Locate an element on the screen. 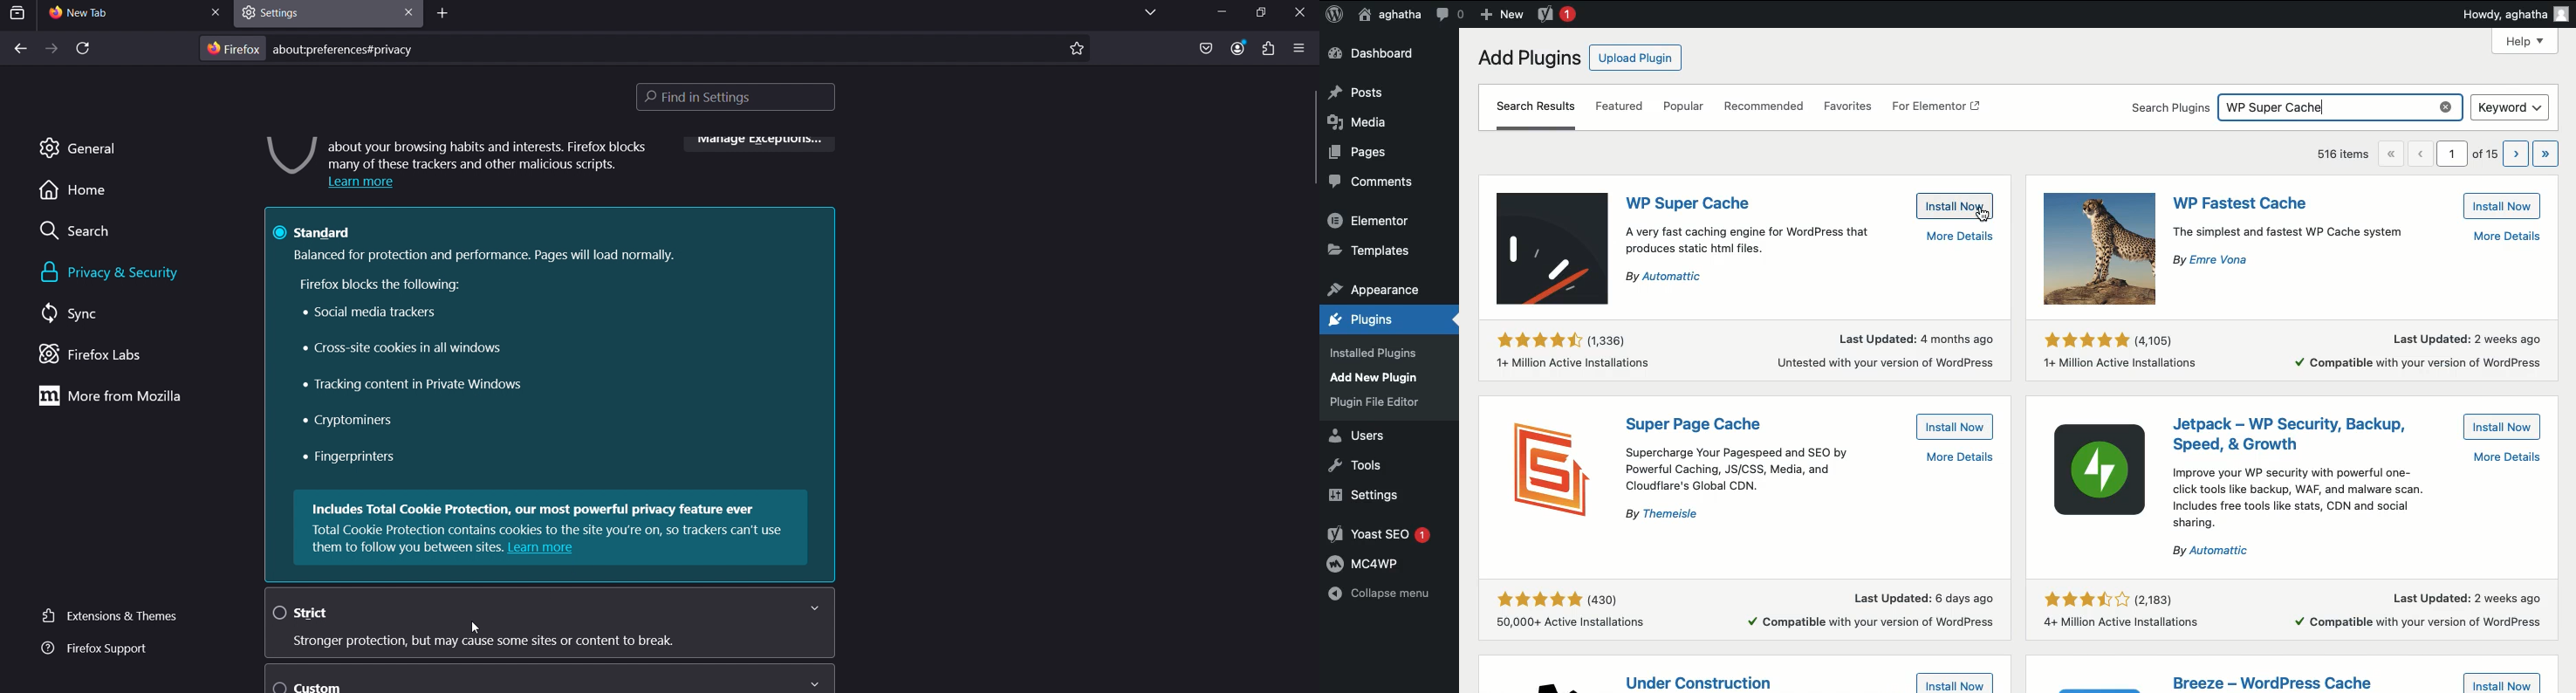 Image resolution: width=2576 pixels, height=700 pixels. 1 of 15 is located at coordinates (2469, 153).